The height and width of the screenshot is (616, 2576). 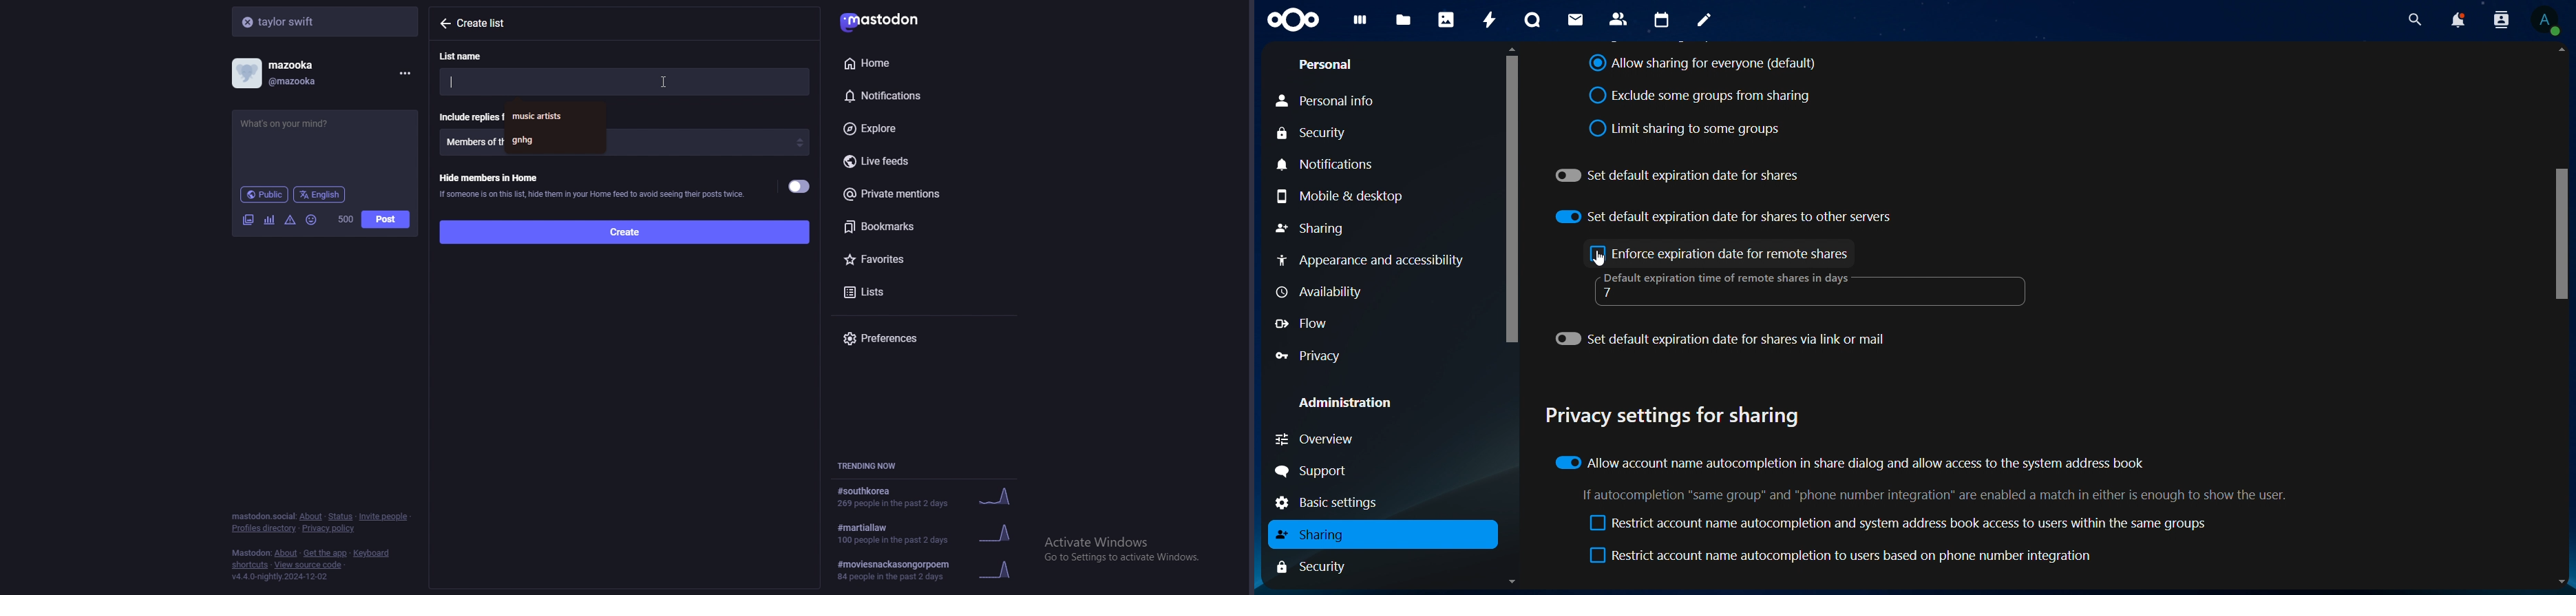 I want to click on home, so click(x=909, y=63).